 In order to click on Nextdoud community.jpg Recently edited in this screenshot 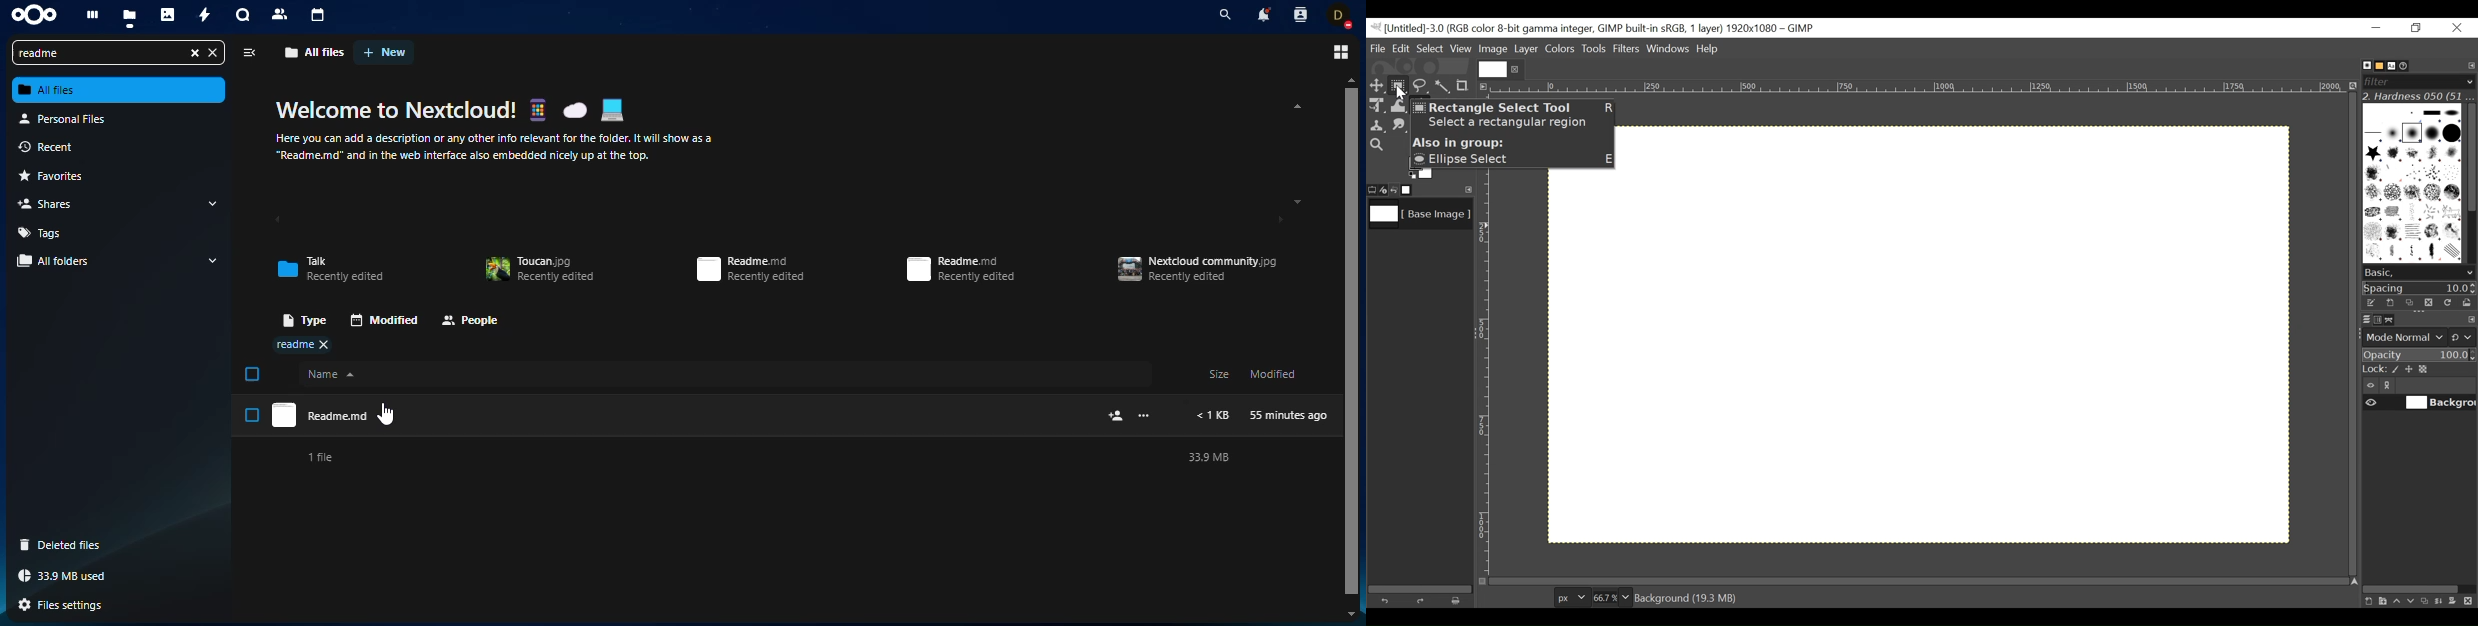, I will do `click(1198, 269)`.